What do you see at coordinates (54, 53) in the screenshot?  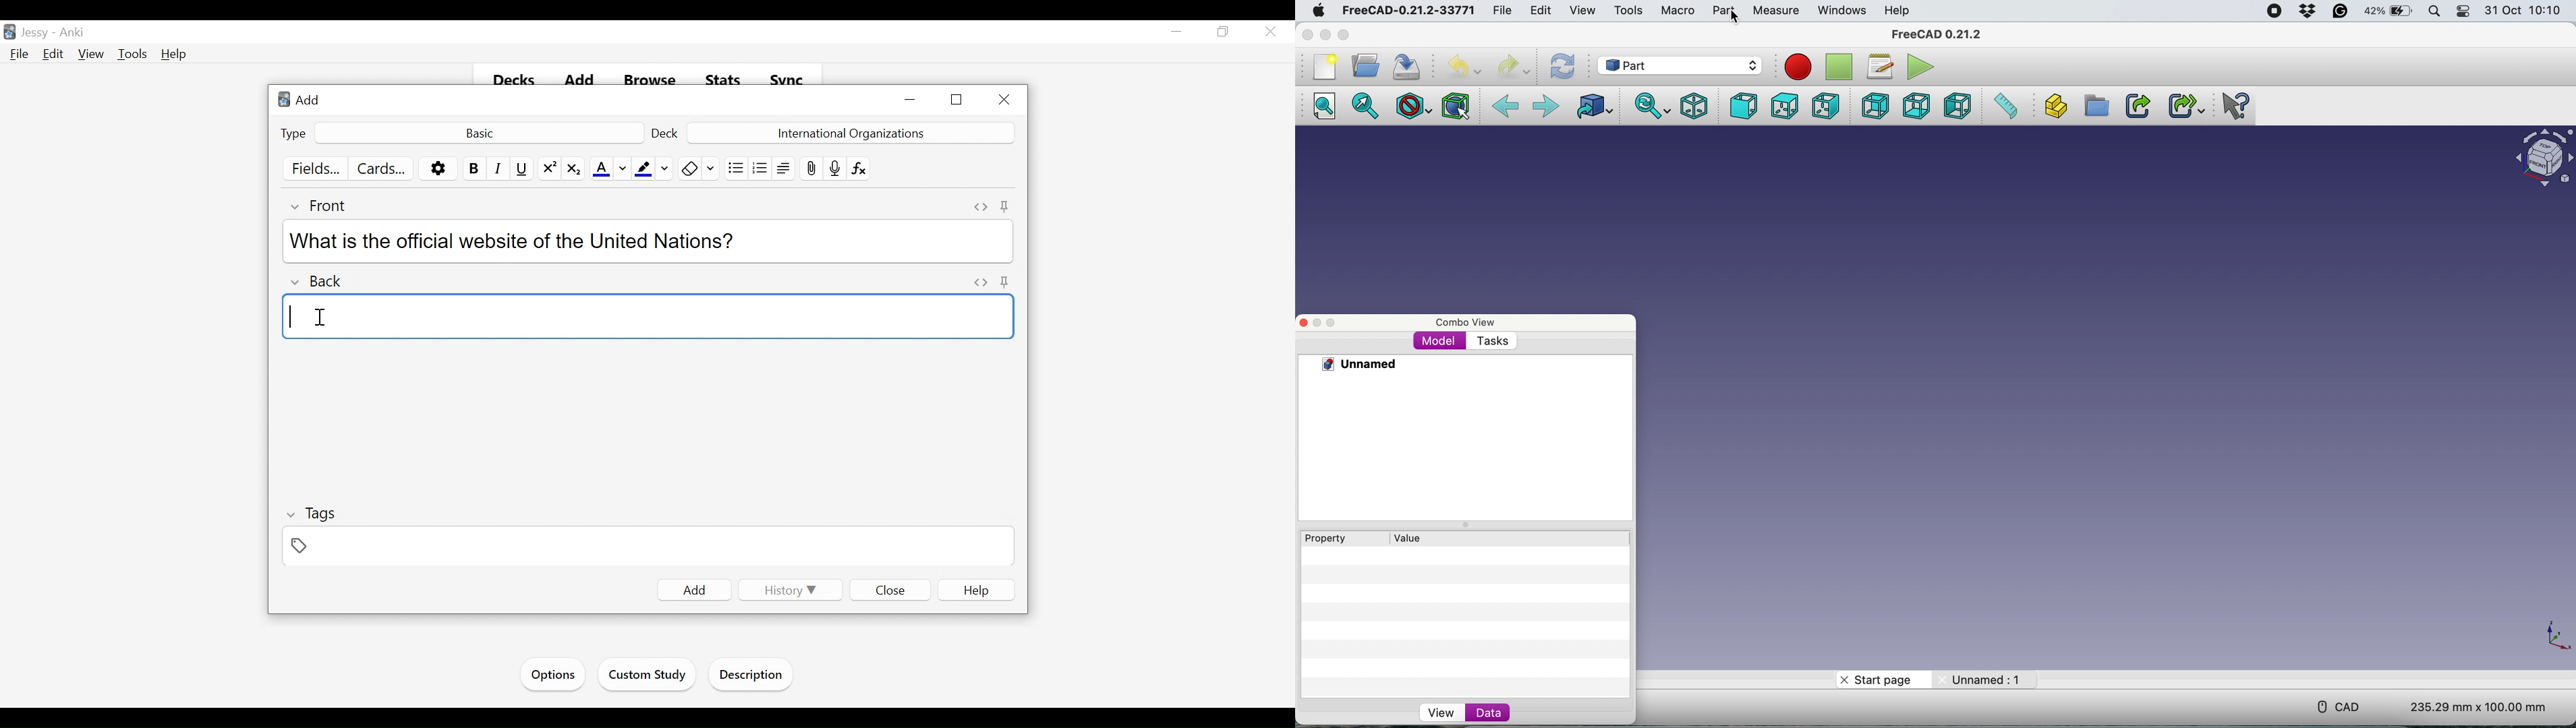 I see `Edit` at bounding box center [54, 53].